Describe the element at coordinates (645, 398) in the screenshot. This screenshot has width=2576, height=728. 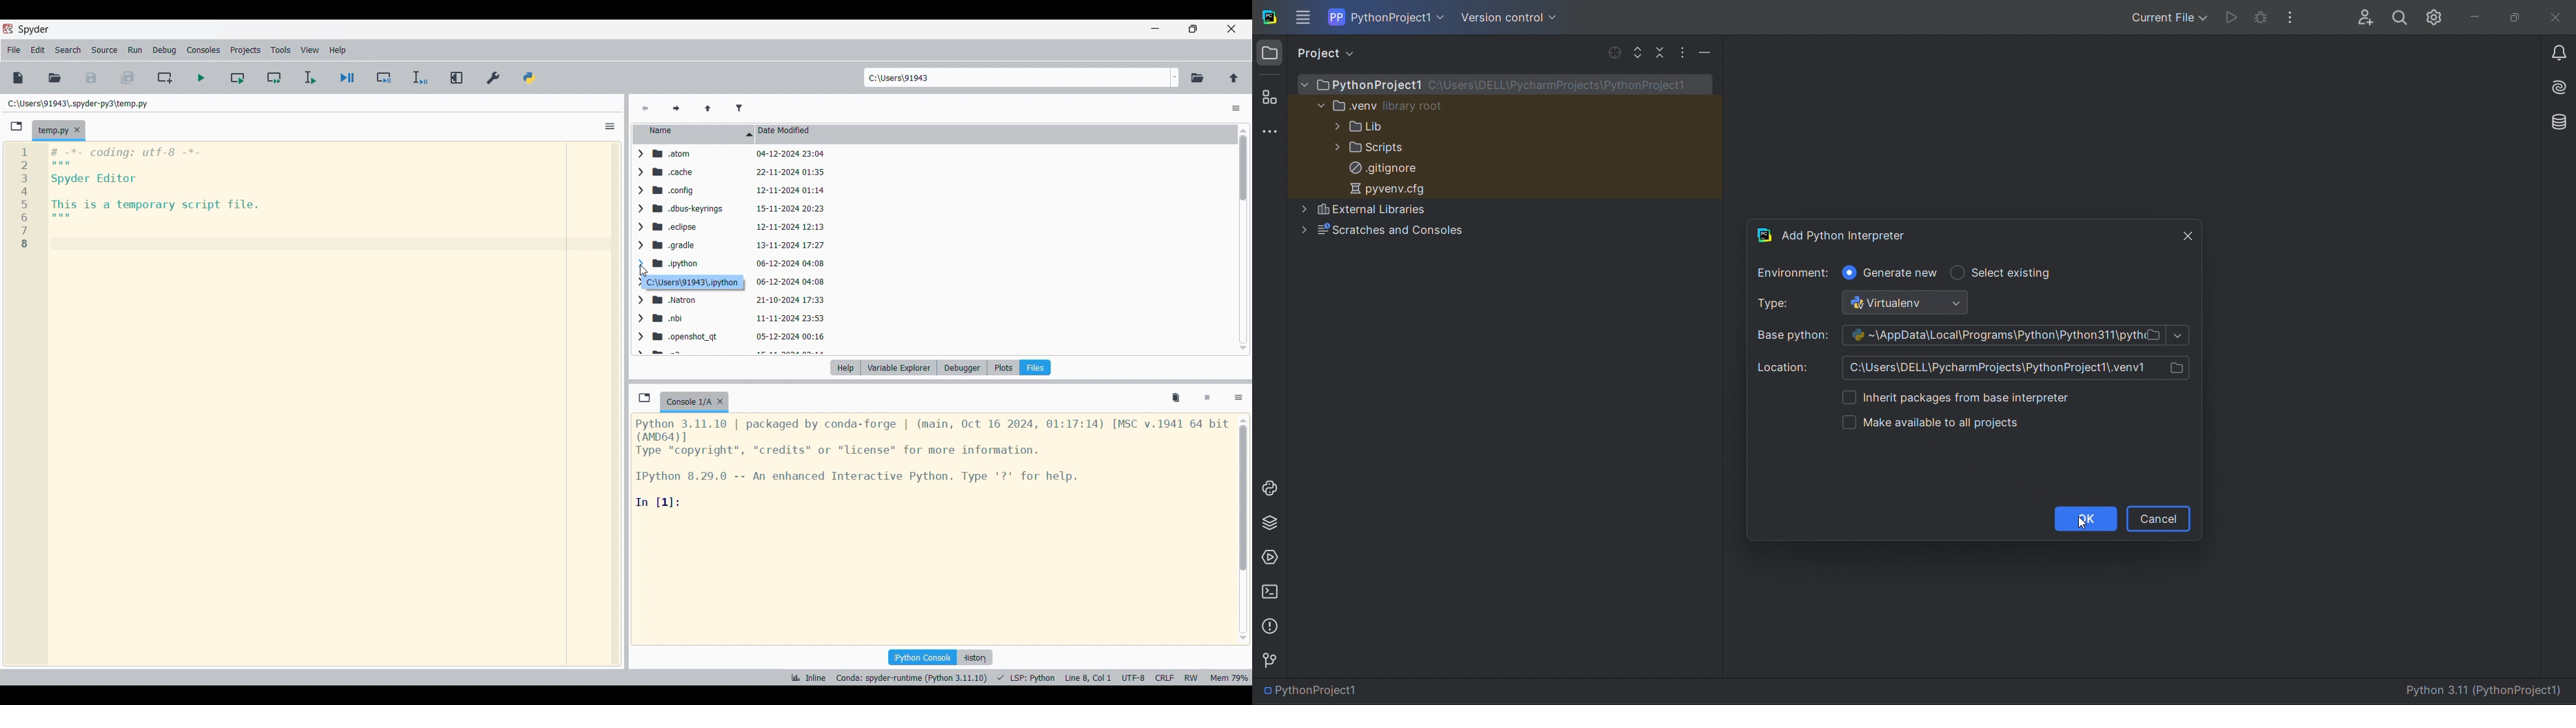
I see `Browse tabs` at that location.